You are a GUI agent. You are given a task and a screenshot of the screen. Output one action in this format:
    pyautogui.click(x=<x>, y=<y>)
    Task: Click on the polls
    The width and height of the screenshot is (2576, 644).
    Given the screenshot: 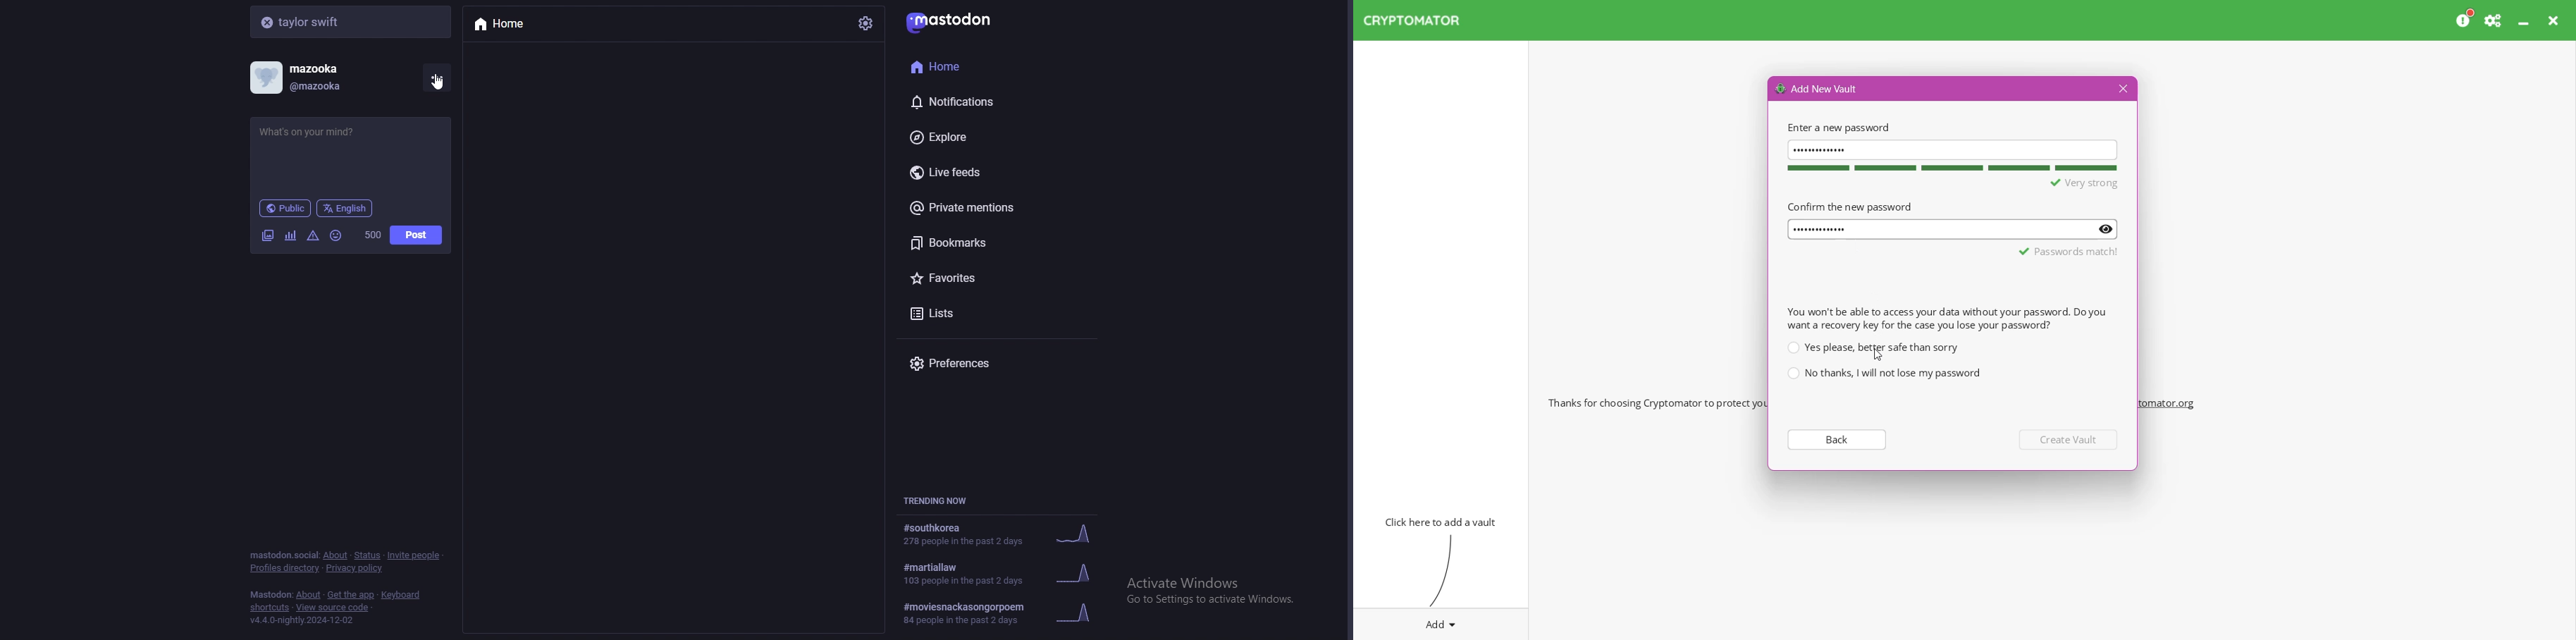 What is the action you would take?
    pyautogui.click(x=292, y=235)
    